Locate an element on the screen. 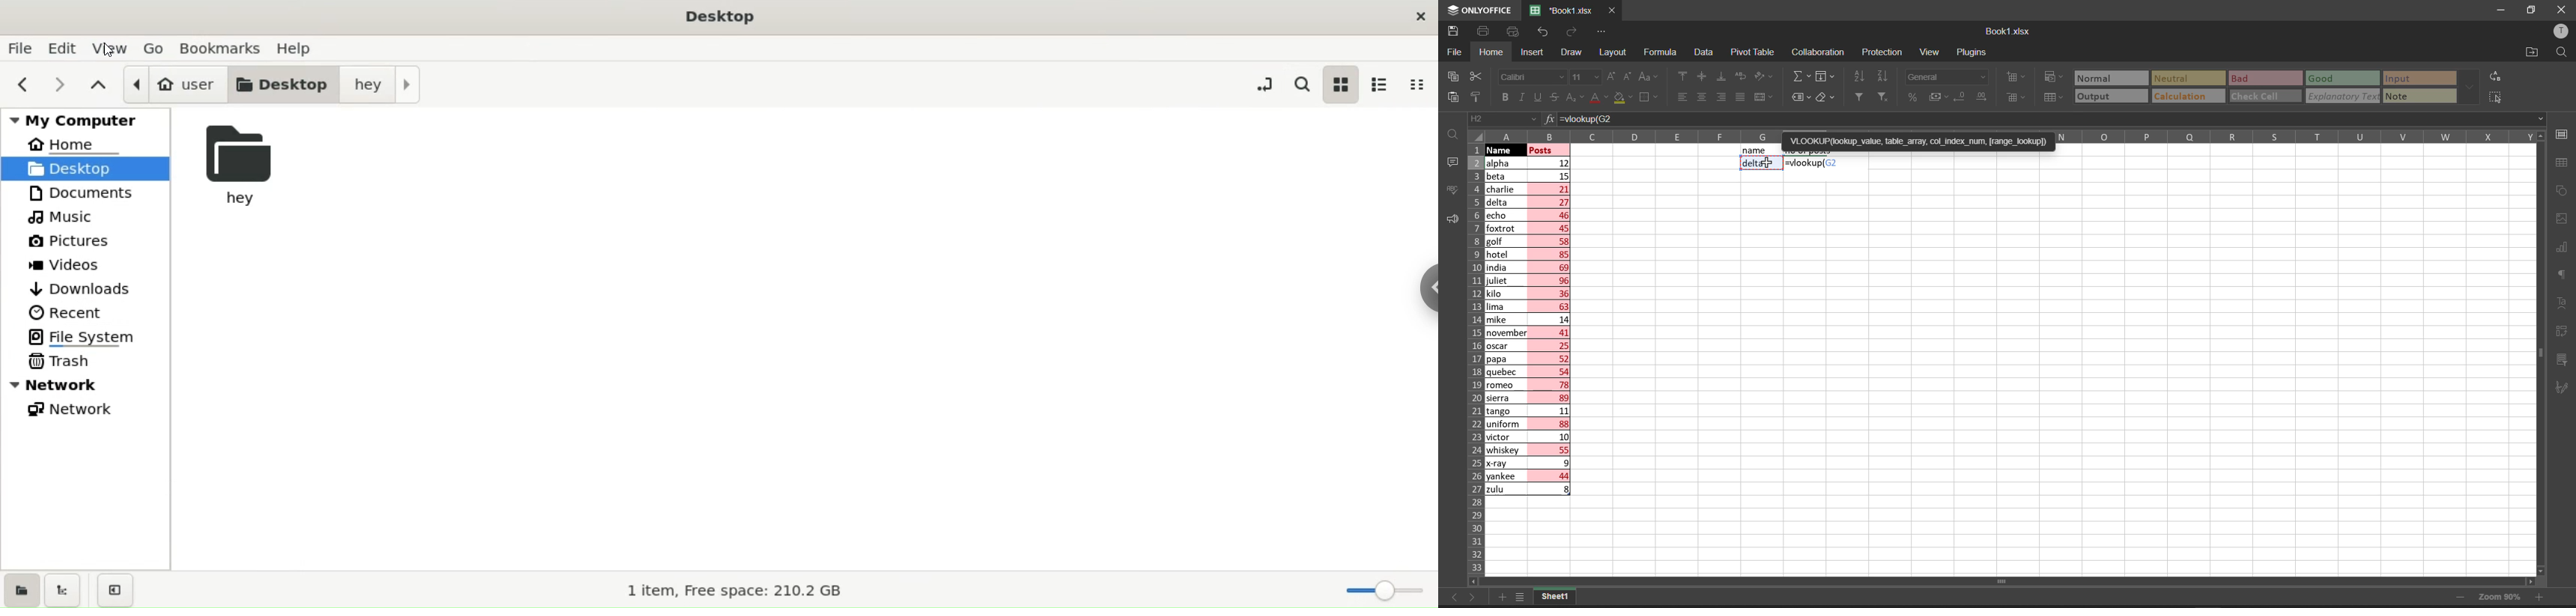 Image resolution: width=2576 pixels, height=616 pixels. my computer is located at coordinates (82, 119).